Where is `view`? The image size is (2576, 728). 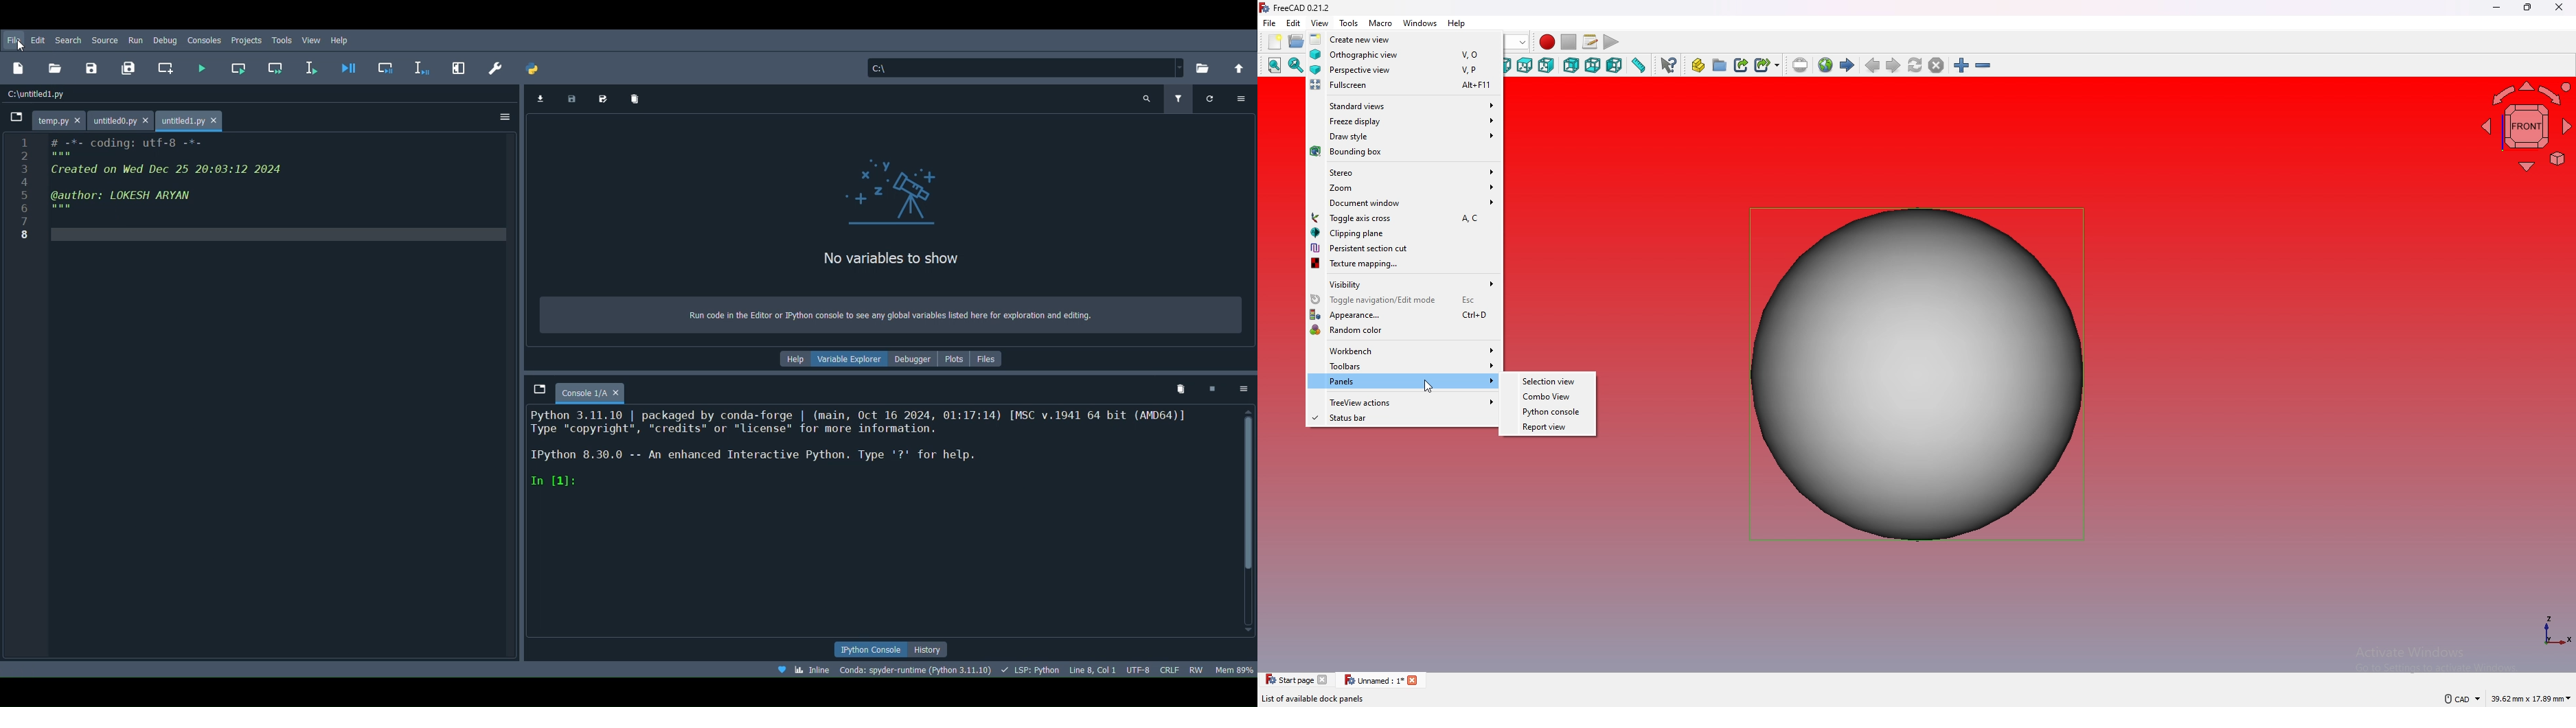 view is located at coordinates (1319, 23).